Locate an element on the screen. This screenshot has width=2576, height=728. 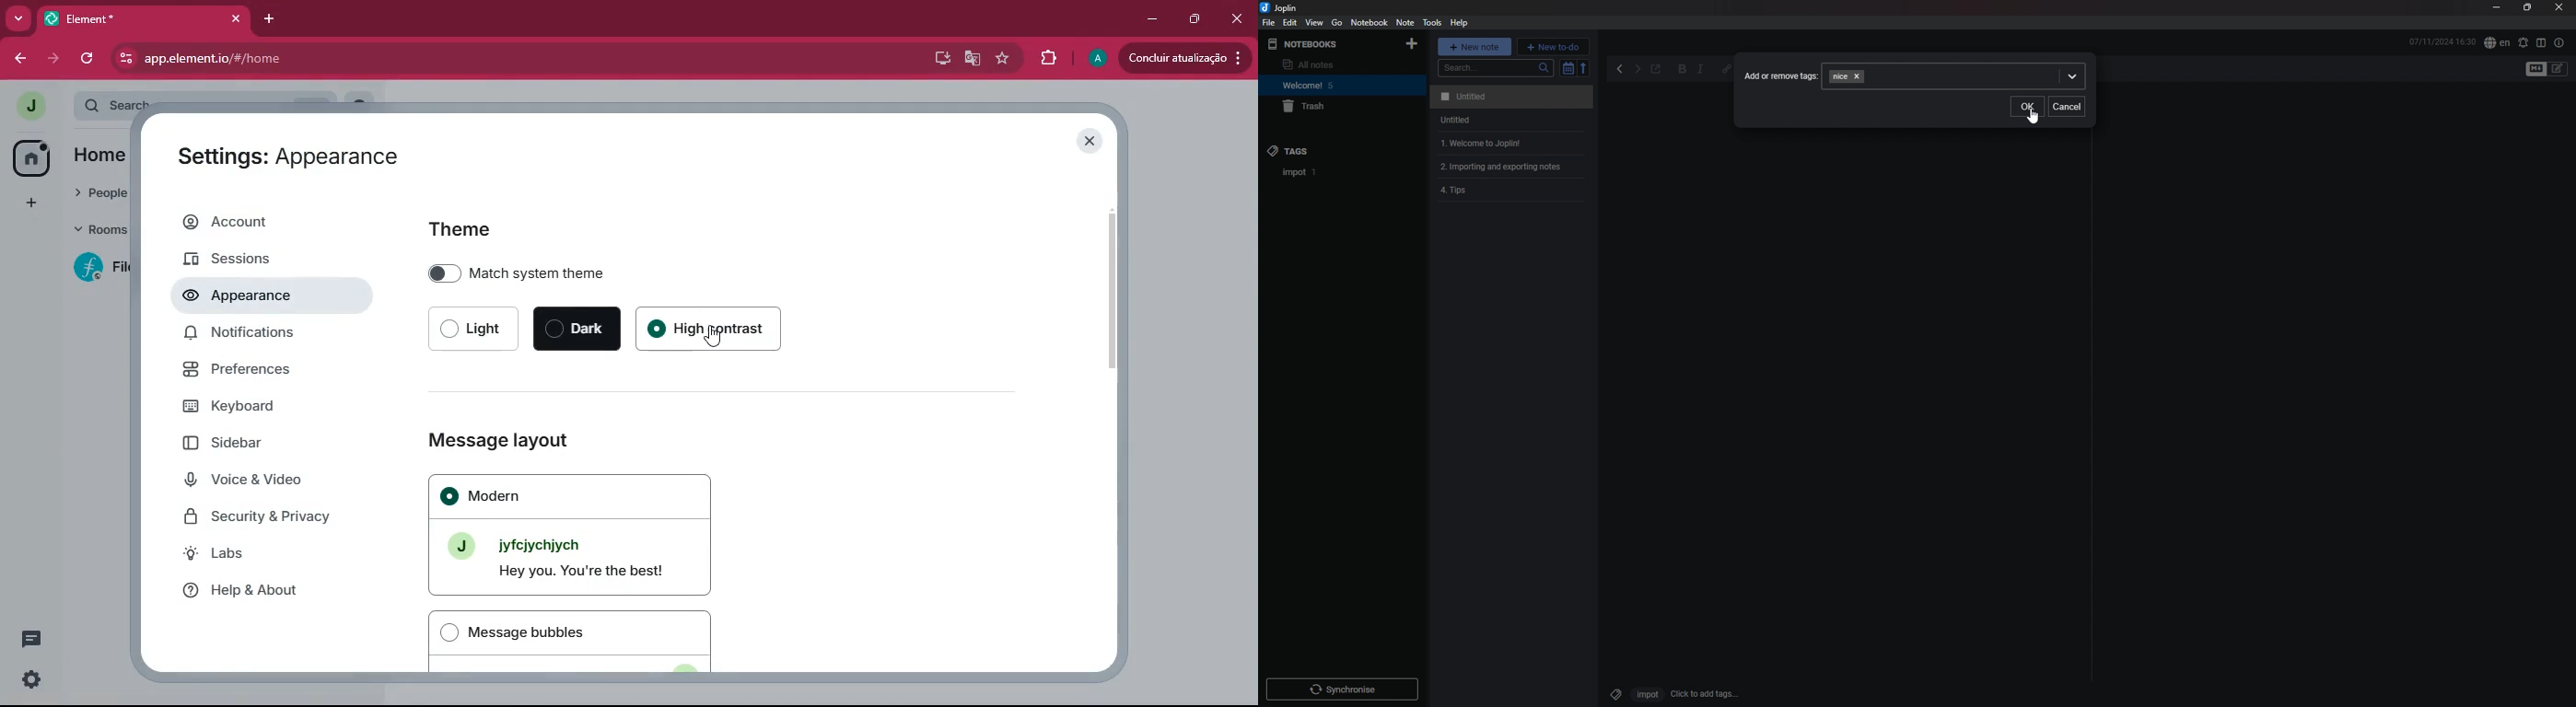
high contrast  is located at coordinates (719, 330).